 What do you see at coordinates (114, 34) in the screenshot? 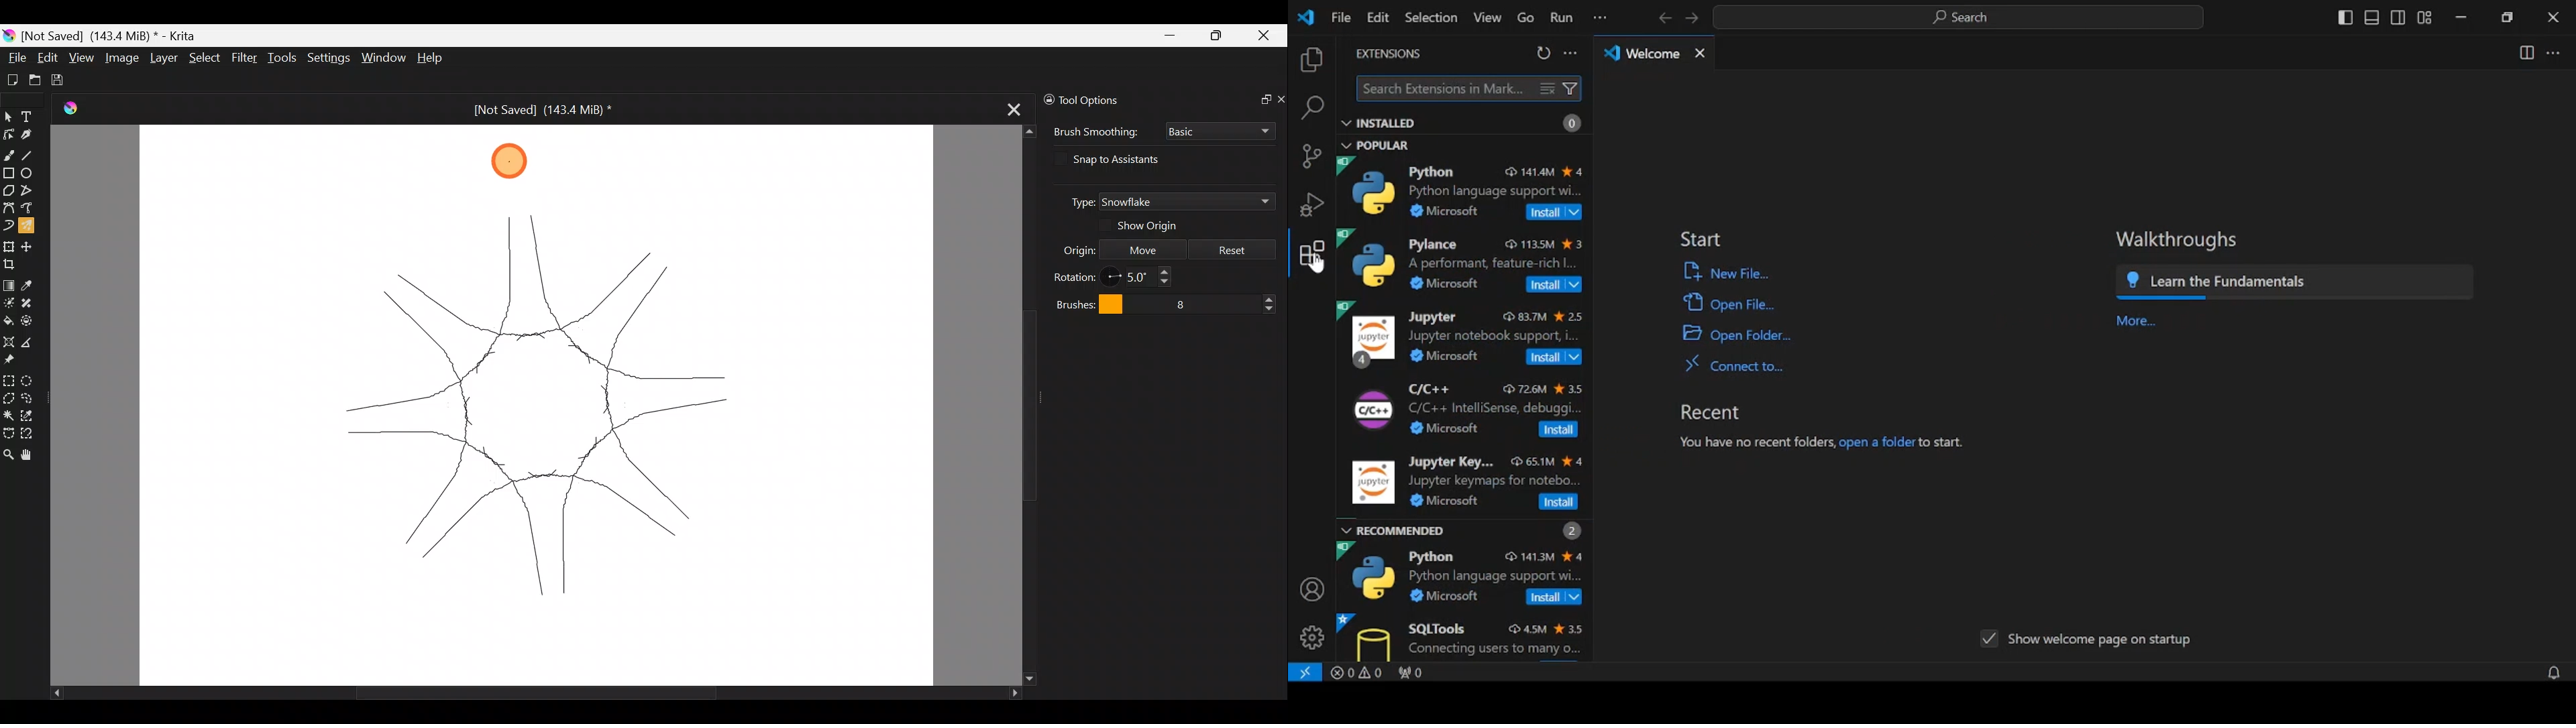
I see `Not Saved] (143.4 MiB) *` at bounding box center [114, 34].